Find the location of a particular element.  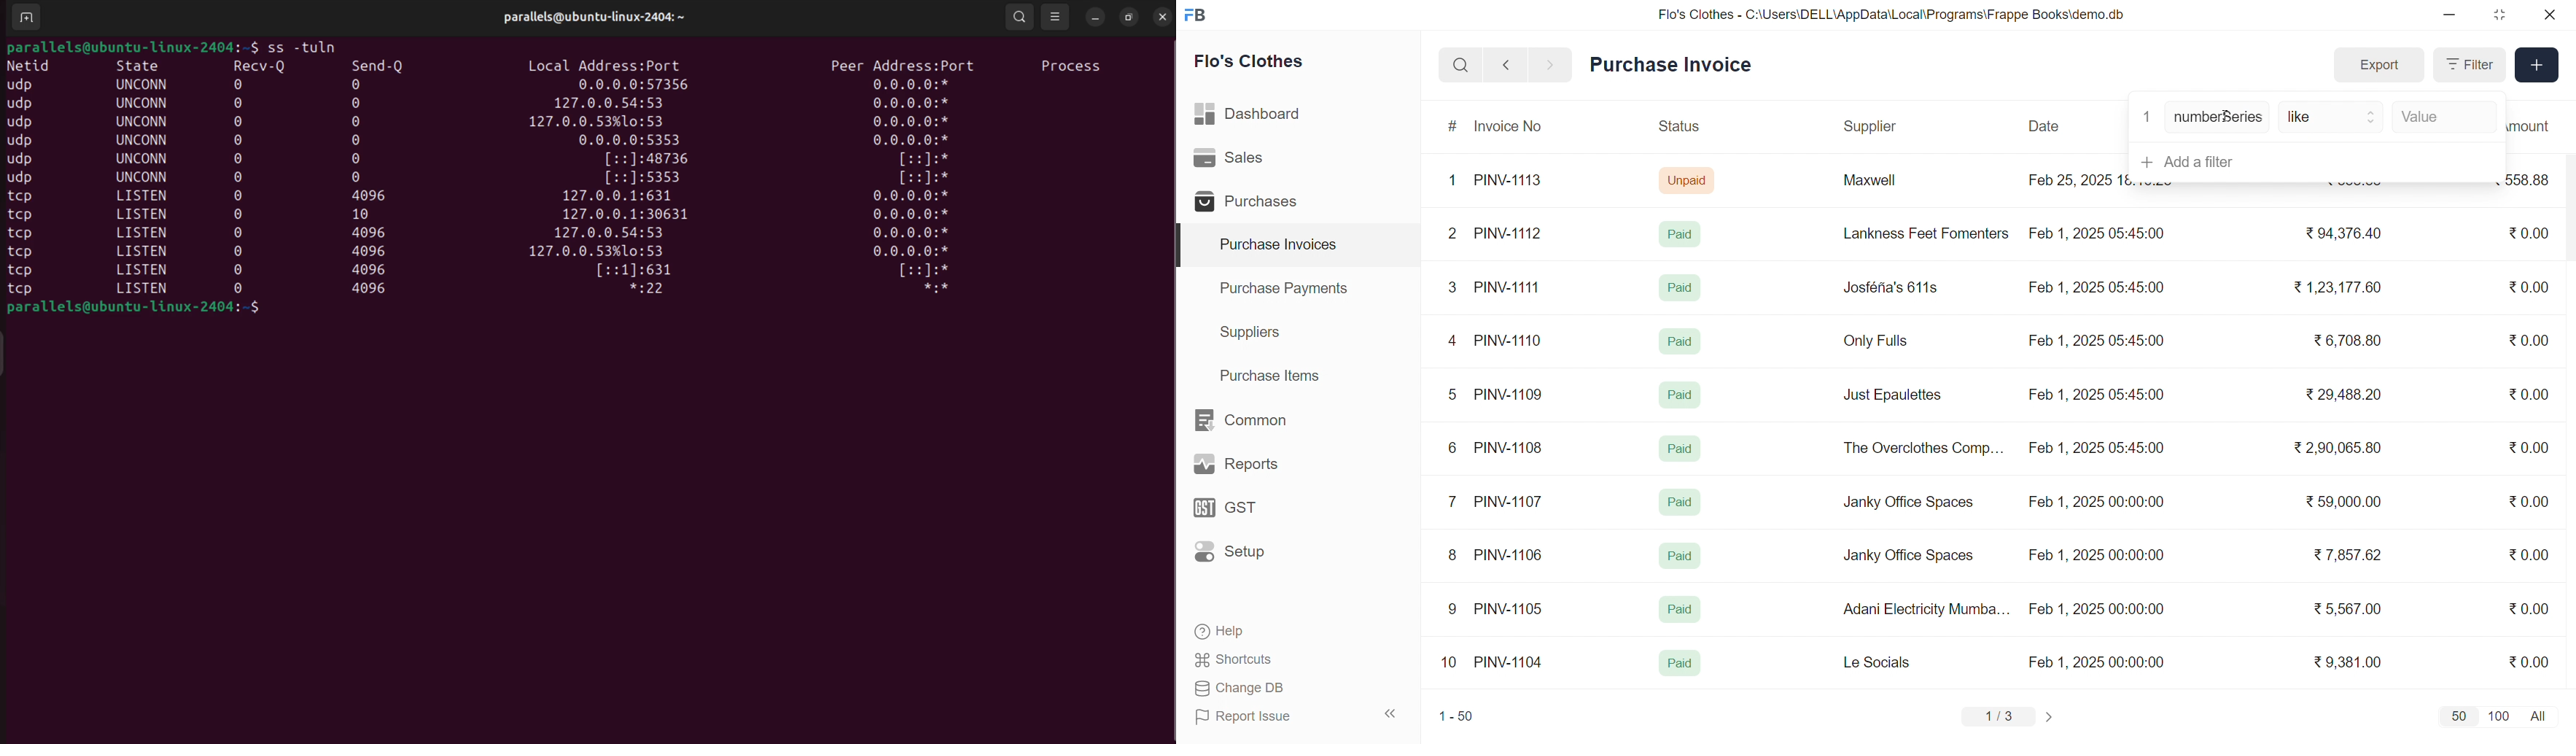

Adani Electricity Mumba... is located at coordinates (1928, 610).